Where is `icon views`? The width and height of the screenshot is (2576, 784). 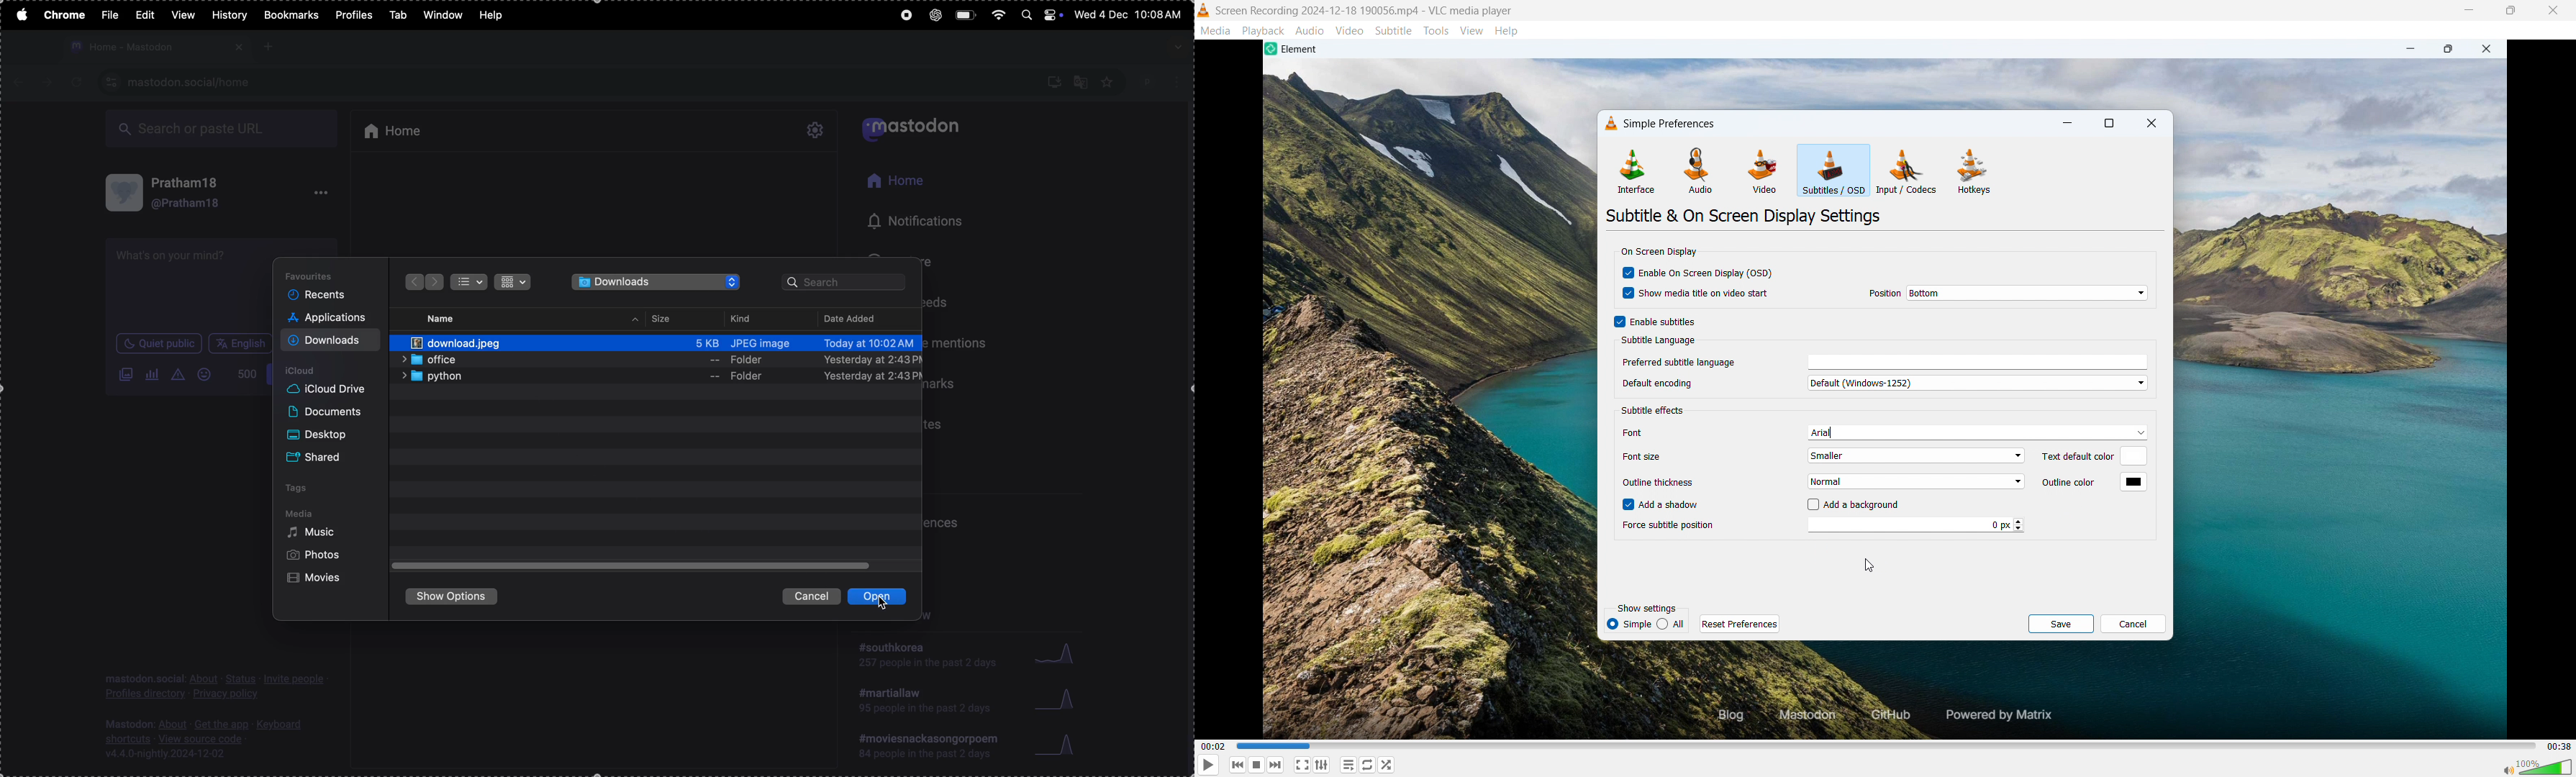
icon views is located at coordinates (513, 282).